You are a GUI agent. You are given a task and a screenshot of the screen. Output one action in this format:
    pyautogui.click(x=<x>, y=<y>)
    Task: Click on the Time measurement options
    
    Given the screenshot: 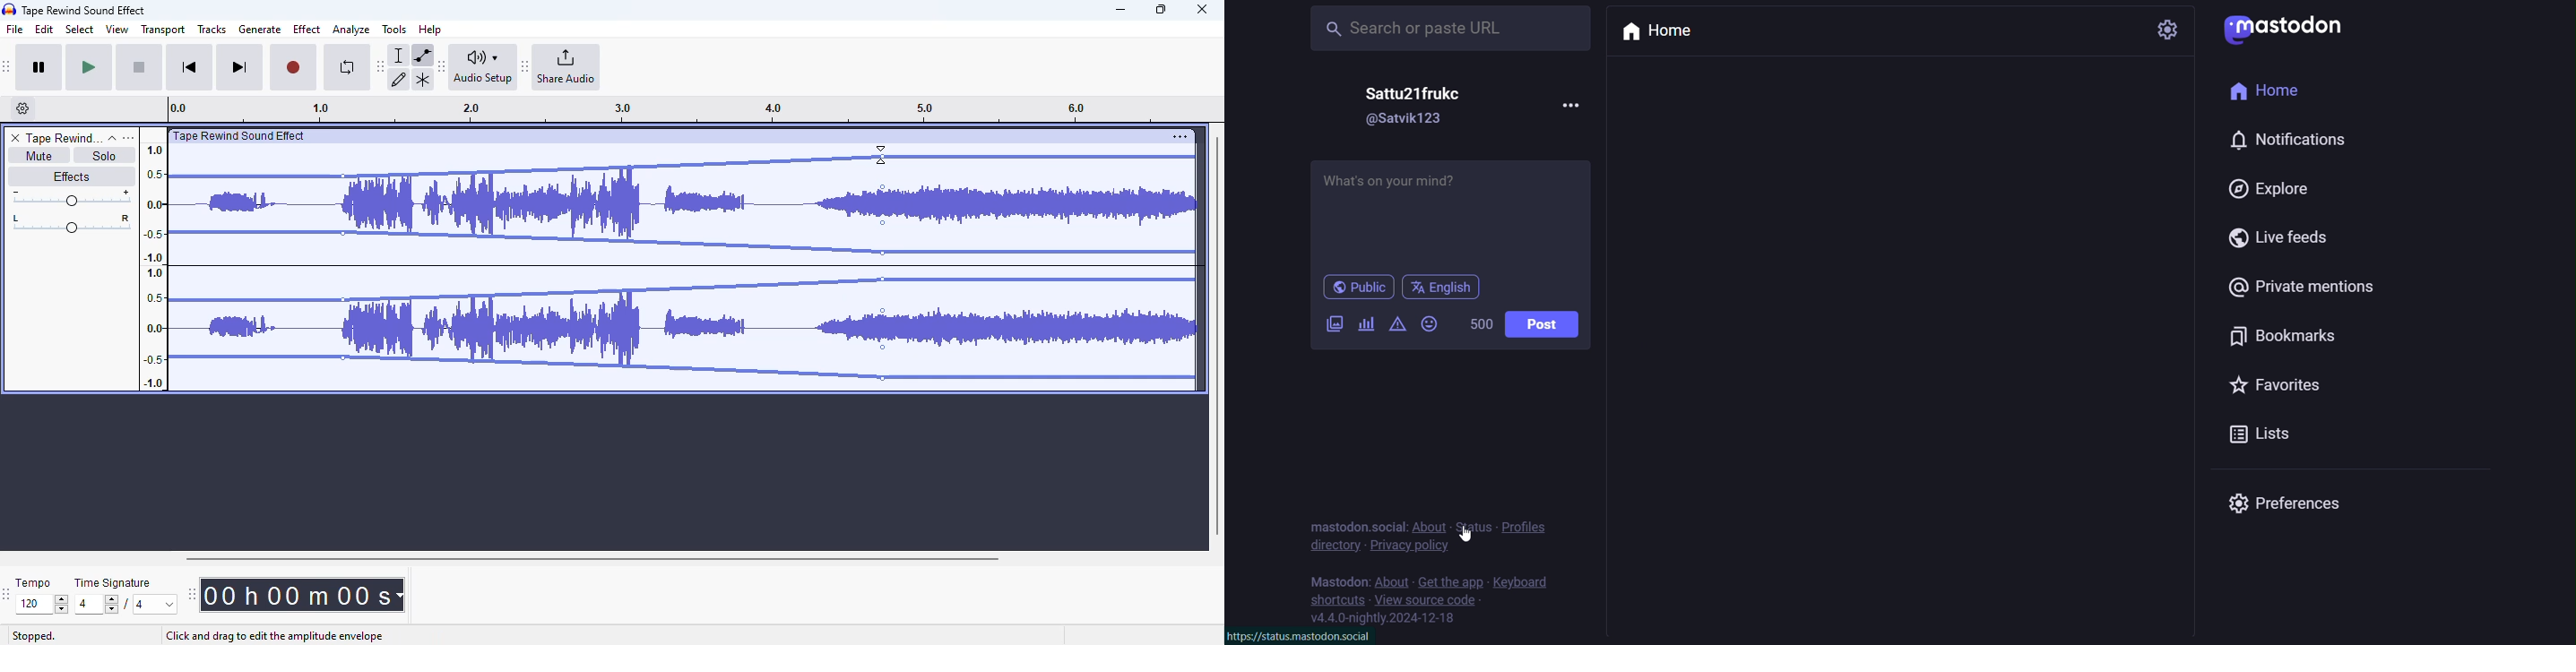 What is the action you would take?
    pyautogui.click(x=399, y=595)
    